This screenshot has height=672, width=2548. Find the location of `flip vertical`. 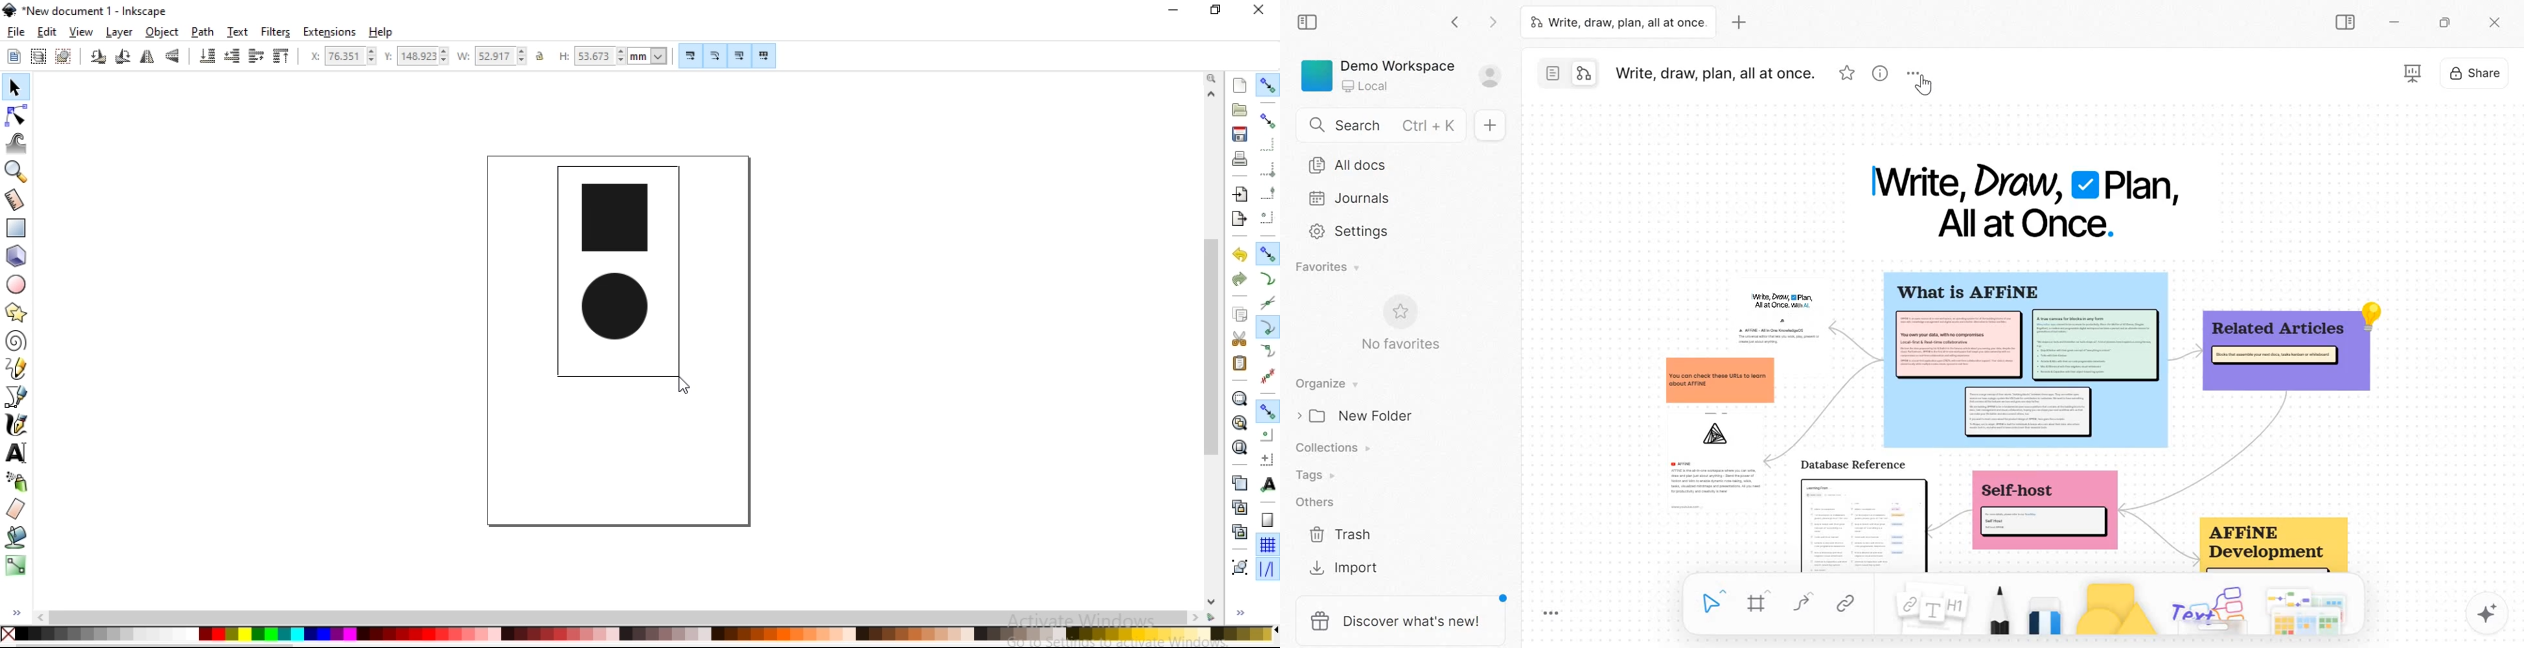

flip vertical is located at coordinates (172, 58).